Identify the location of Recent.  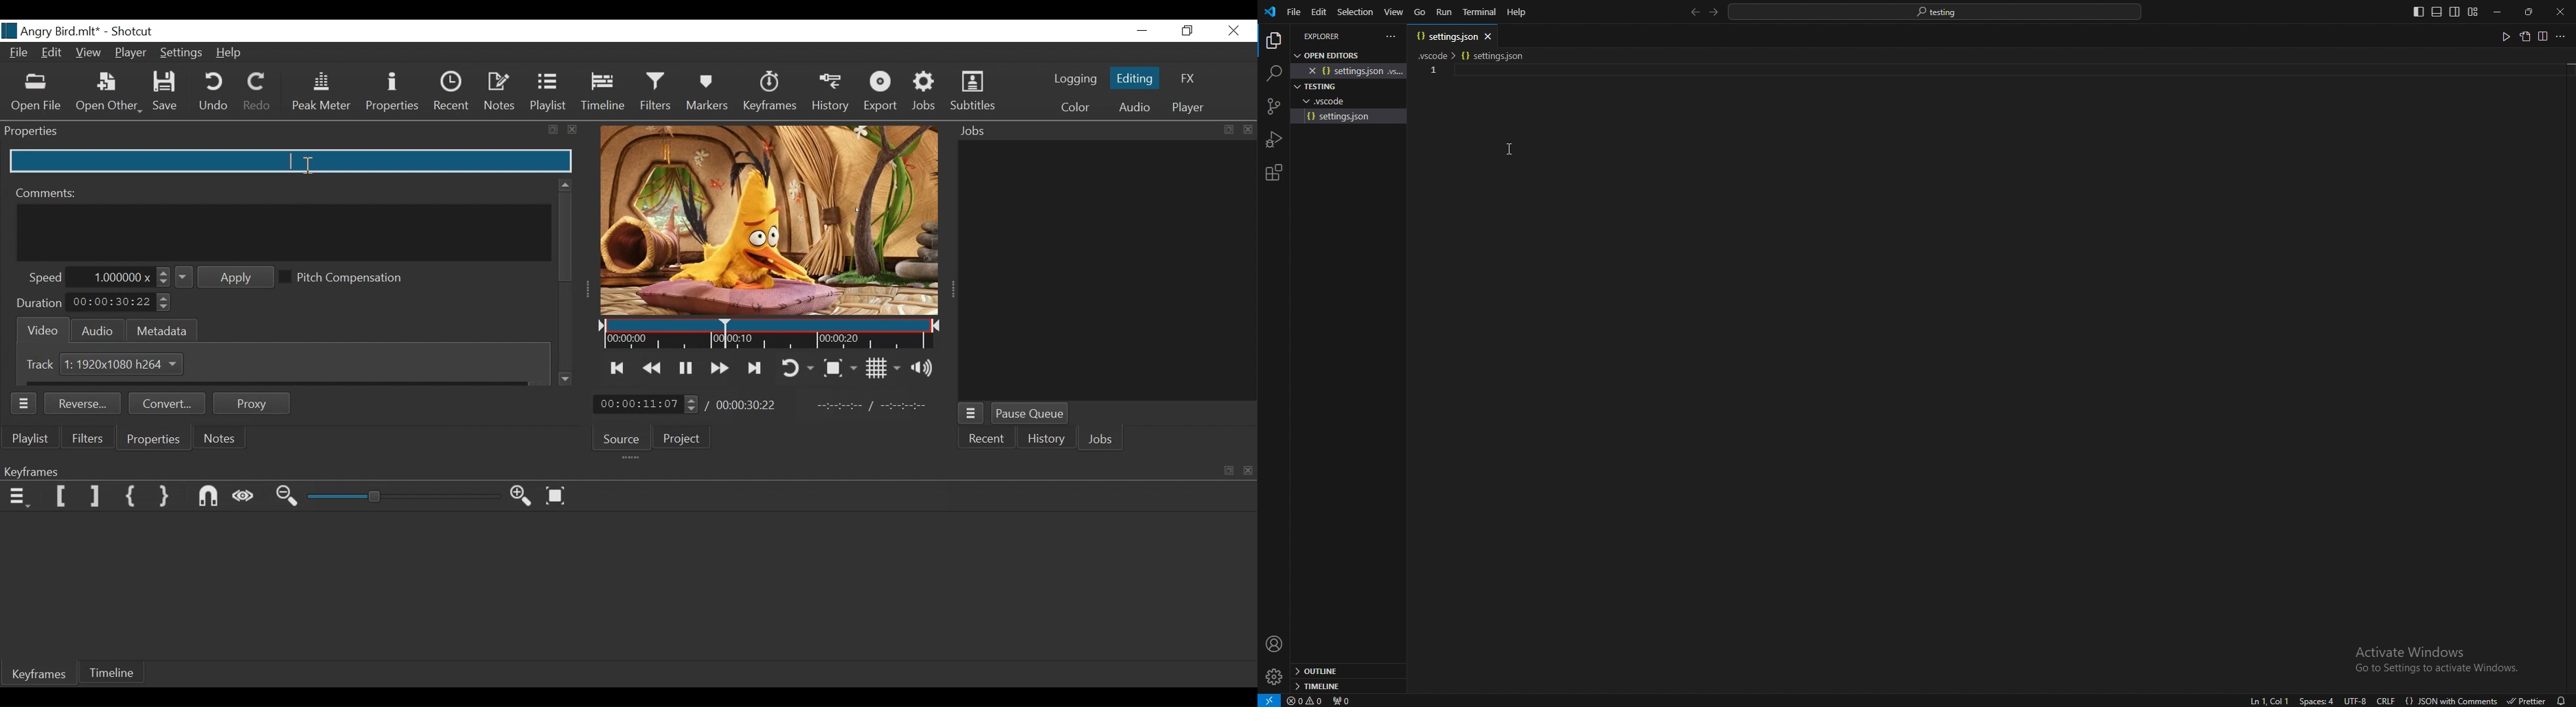
(453, 92).